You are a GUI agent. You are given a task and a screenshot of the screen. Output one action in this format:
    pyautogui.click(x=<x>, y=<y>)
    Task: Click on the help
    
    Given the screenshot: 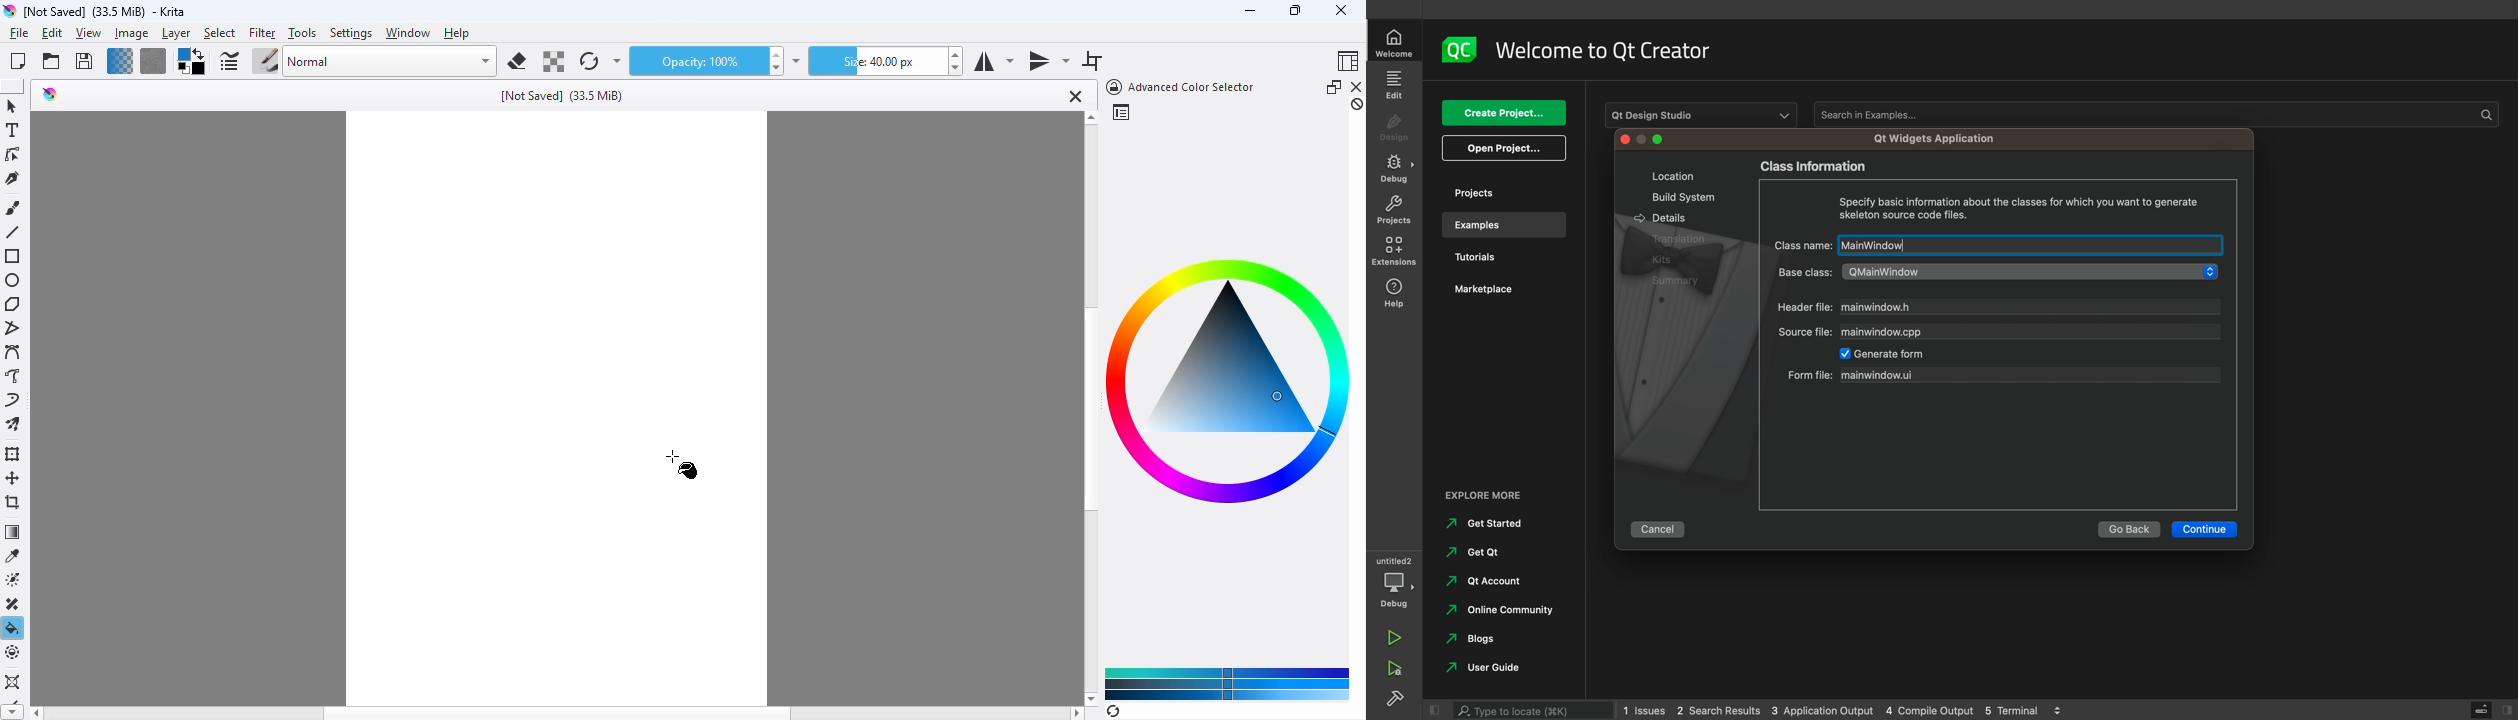 What is the action you would take?
    pyautogui.click(x=1394, y=292)
    